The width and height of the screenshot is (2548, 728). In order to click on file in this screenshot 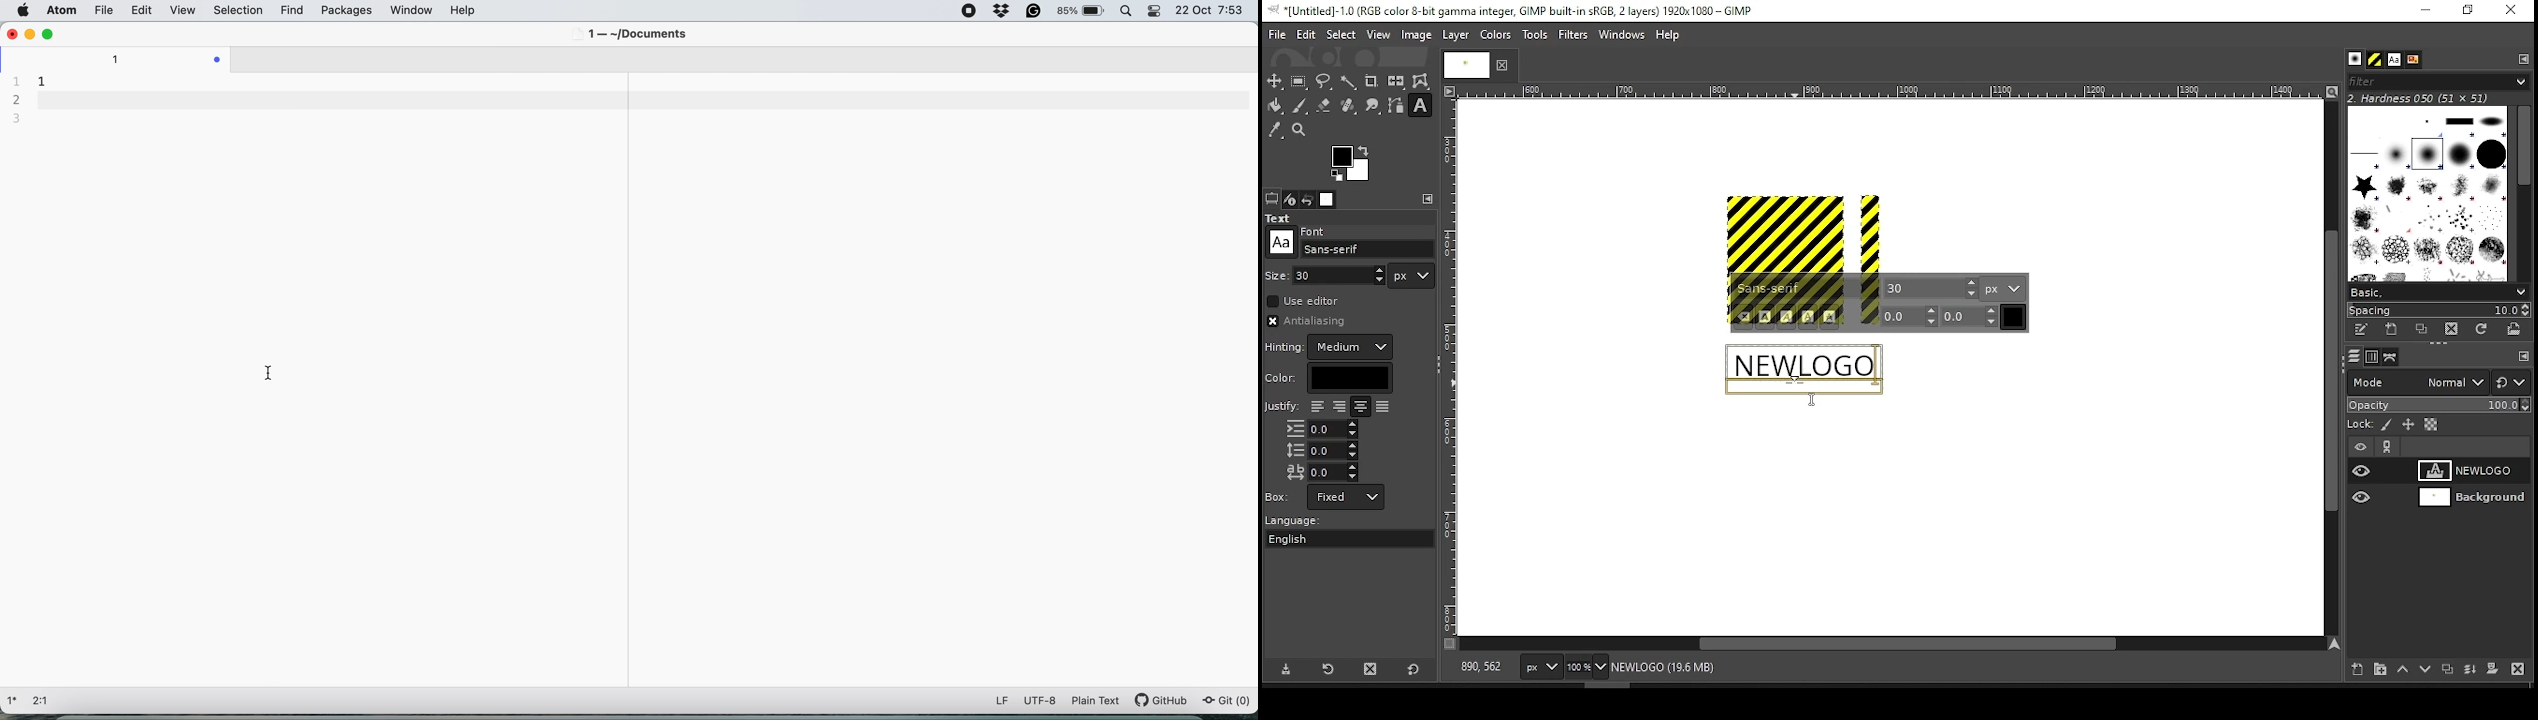, I will do `click(101, 10)`.